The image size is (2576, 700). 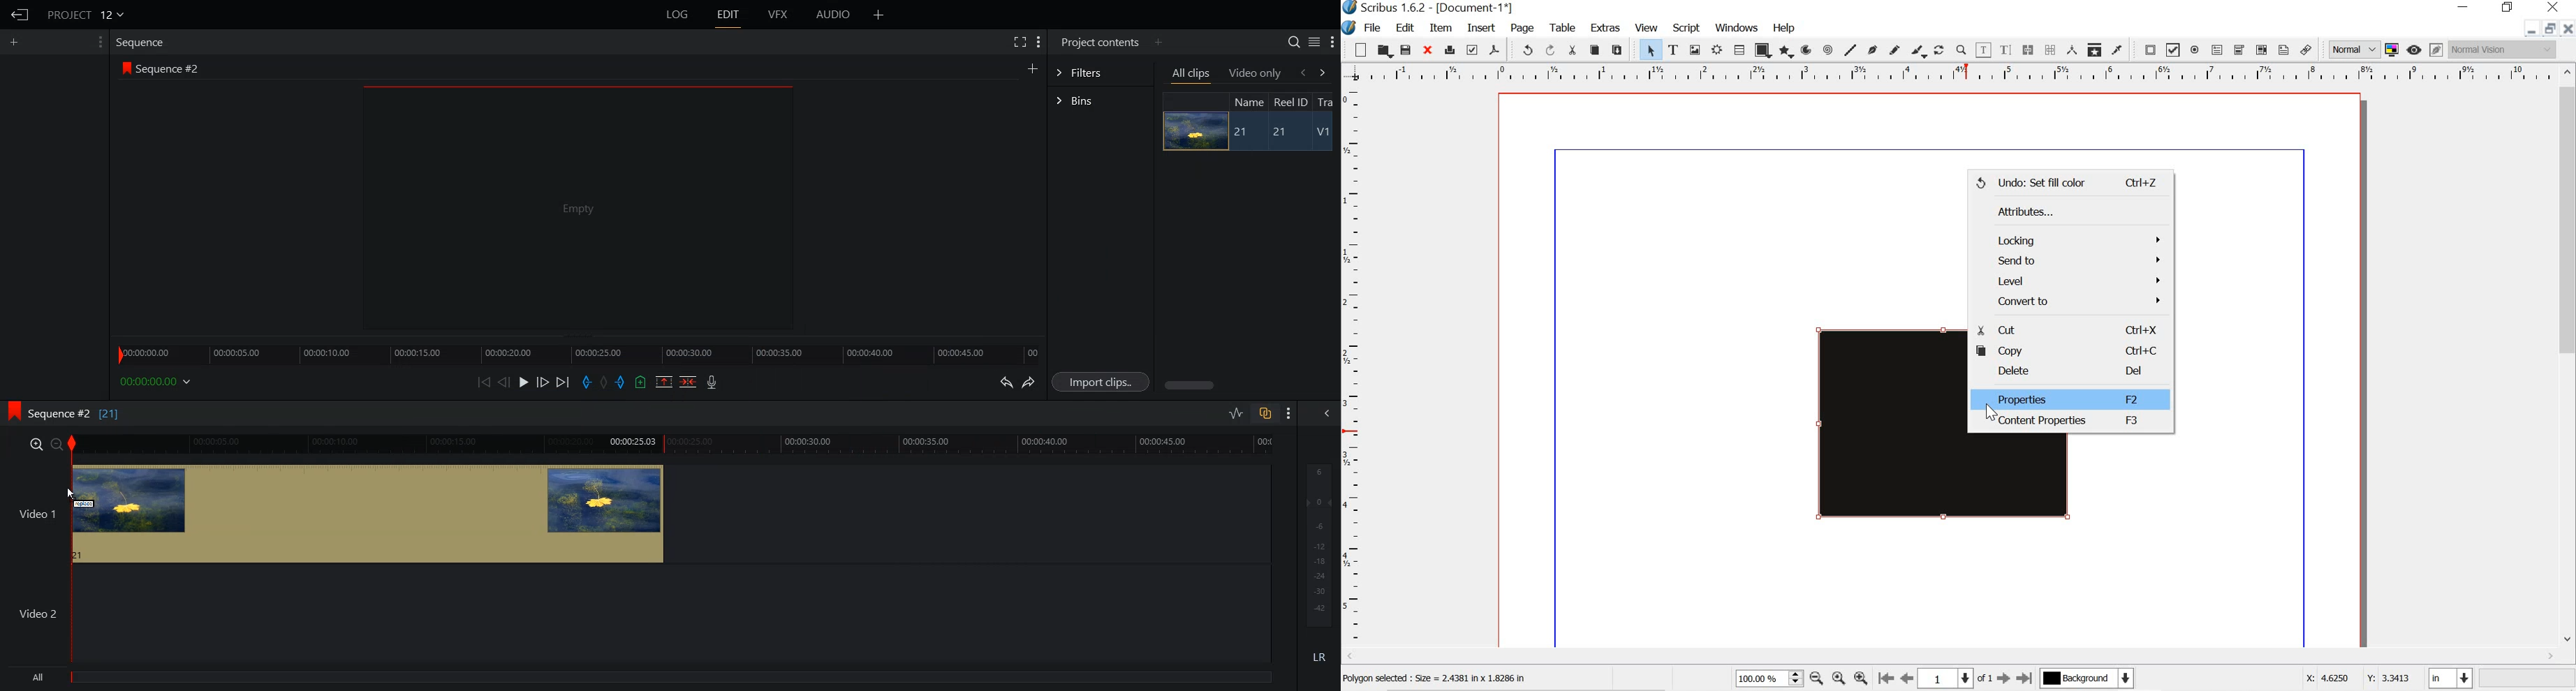 What do you see at coordinates (1807, 50) in the screenshot?
I see `arc` at bounding box center [1807, 50].